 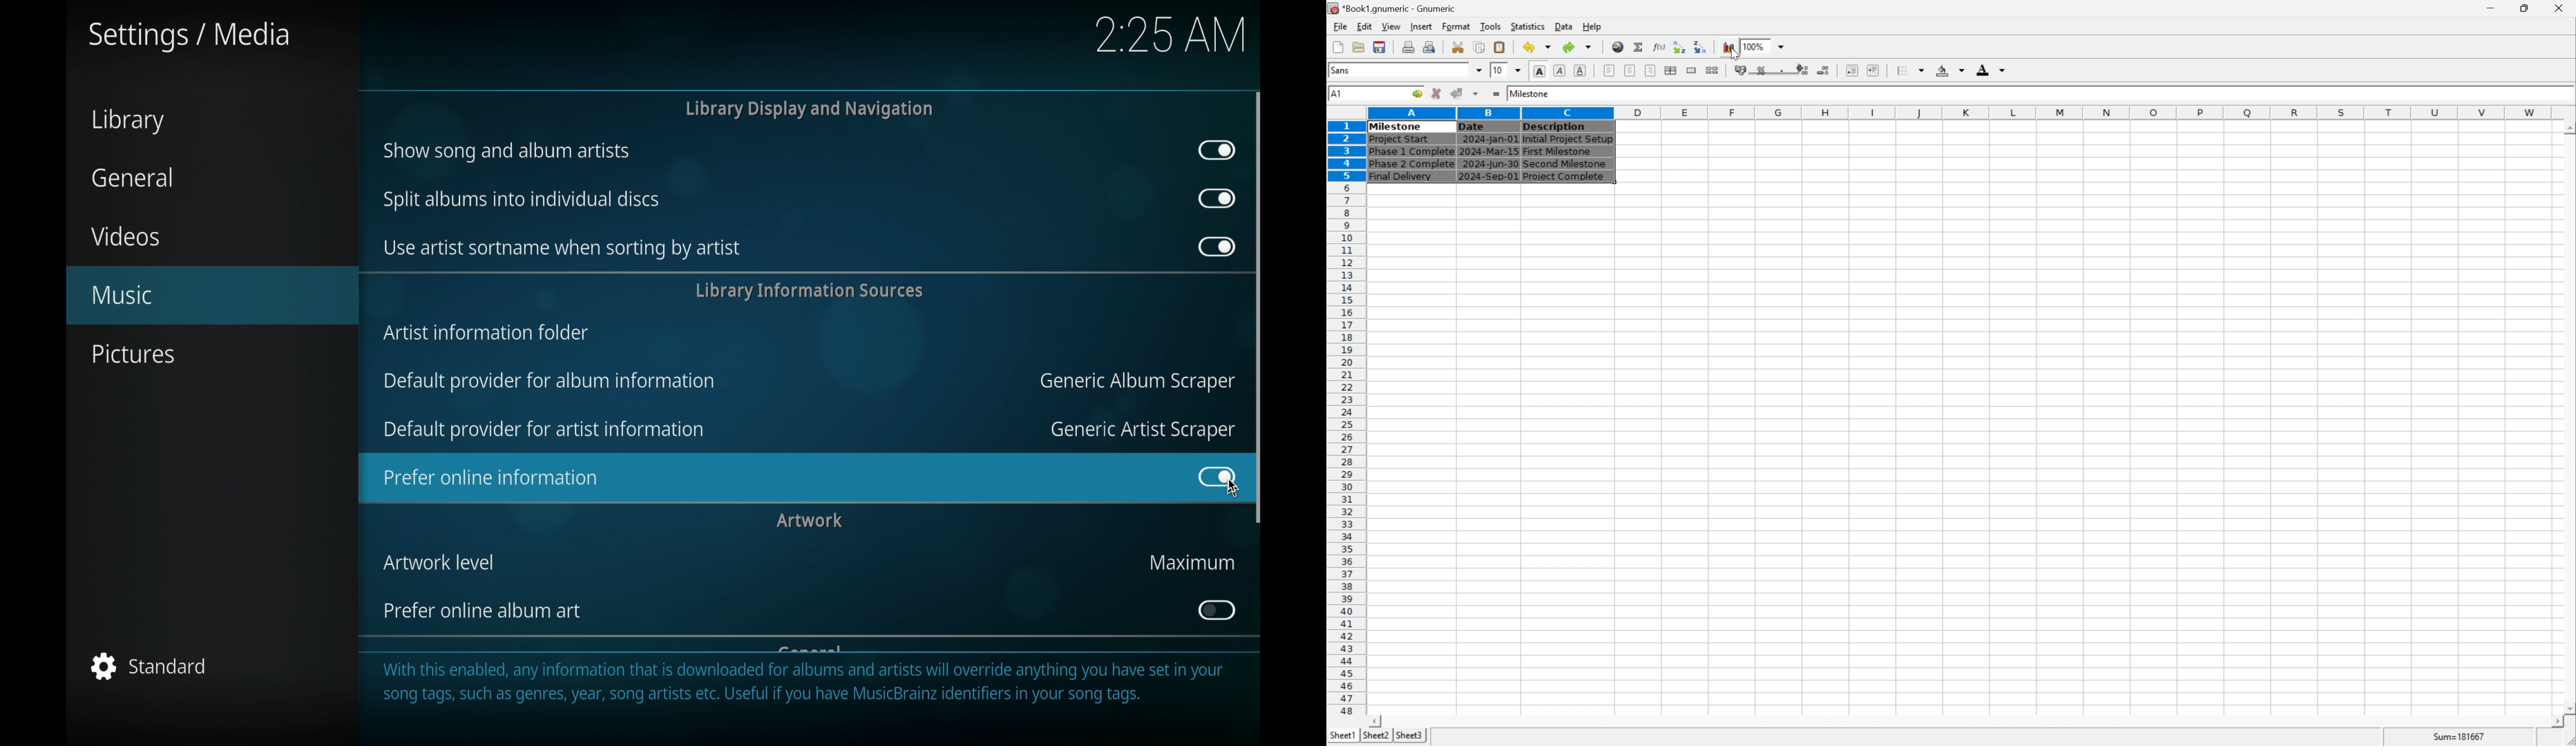 What do you see at coordinates (1489, 151) in the screenshot?
I see `Table` at bounding box center [1489, 151].